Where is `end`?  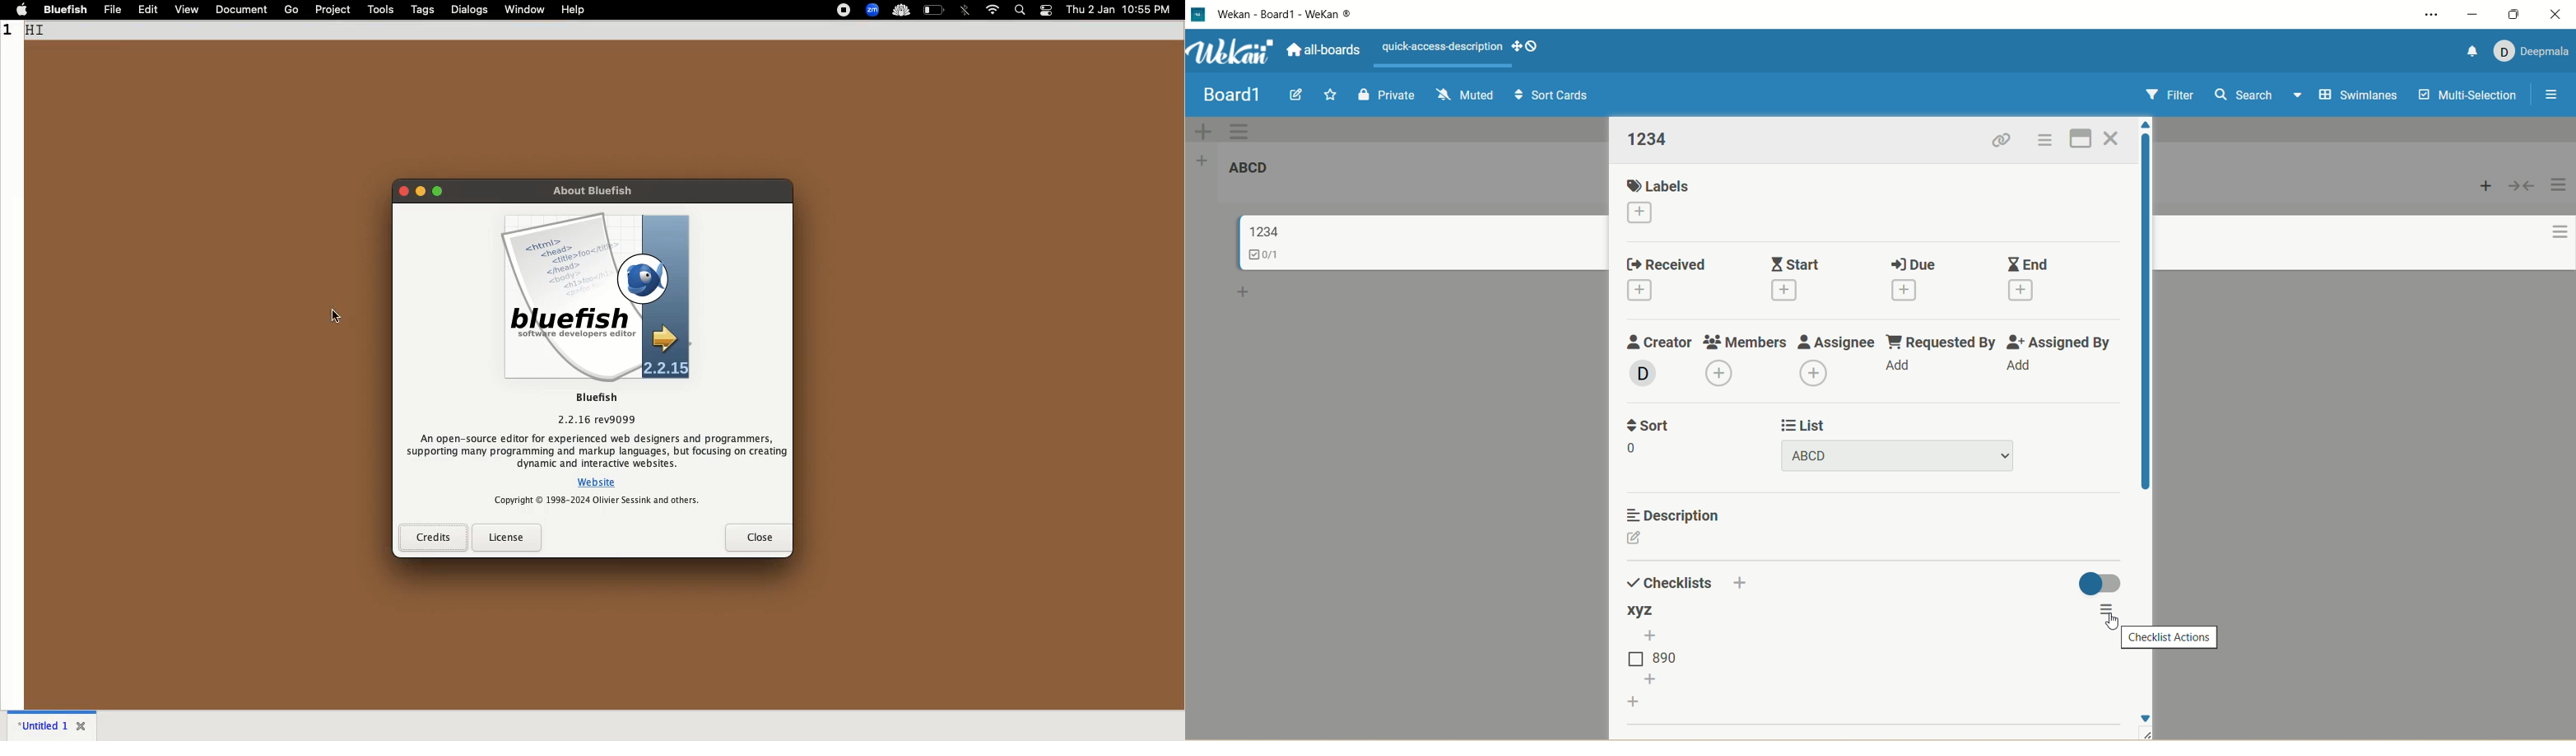
end is located at coordinates (2027, 263).